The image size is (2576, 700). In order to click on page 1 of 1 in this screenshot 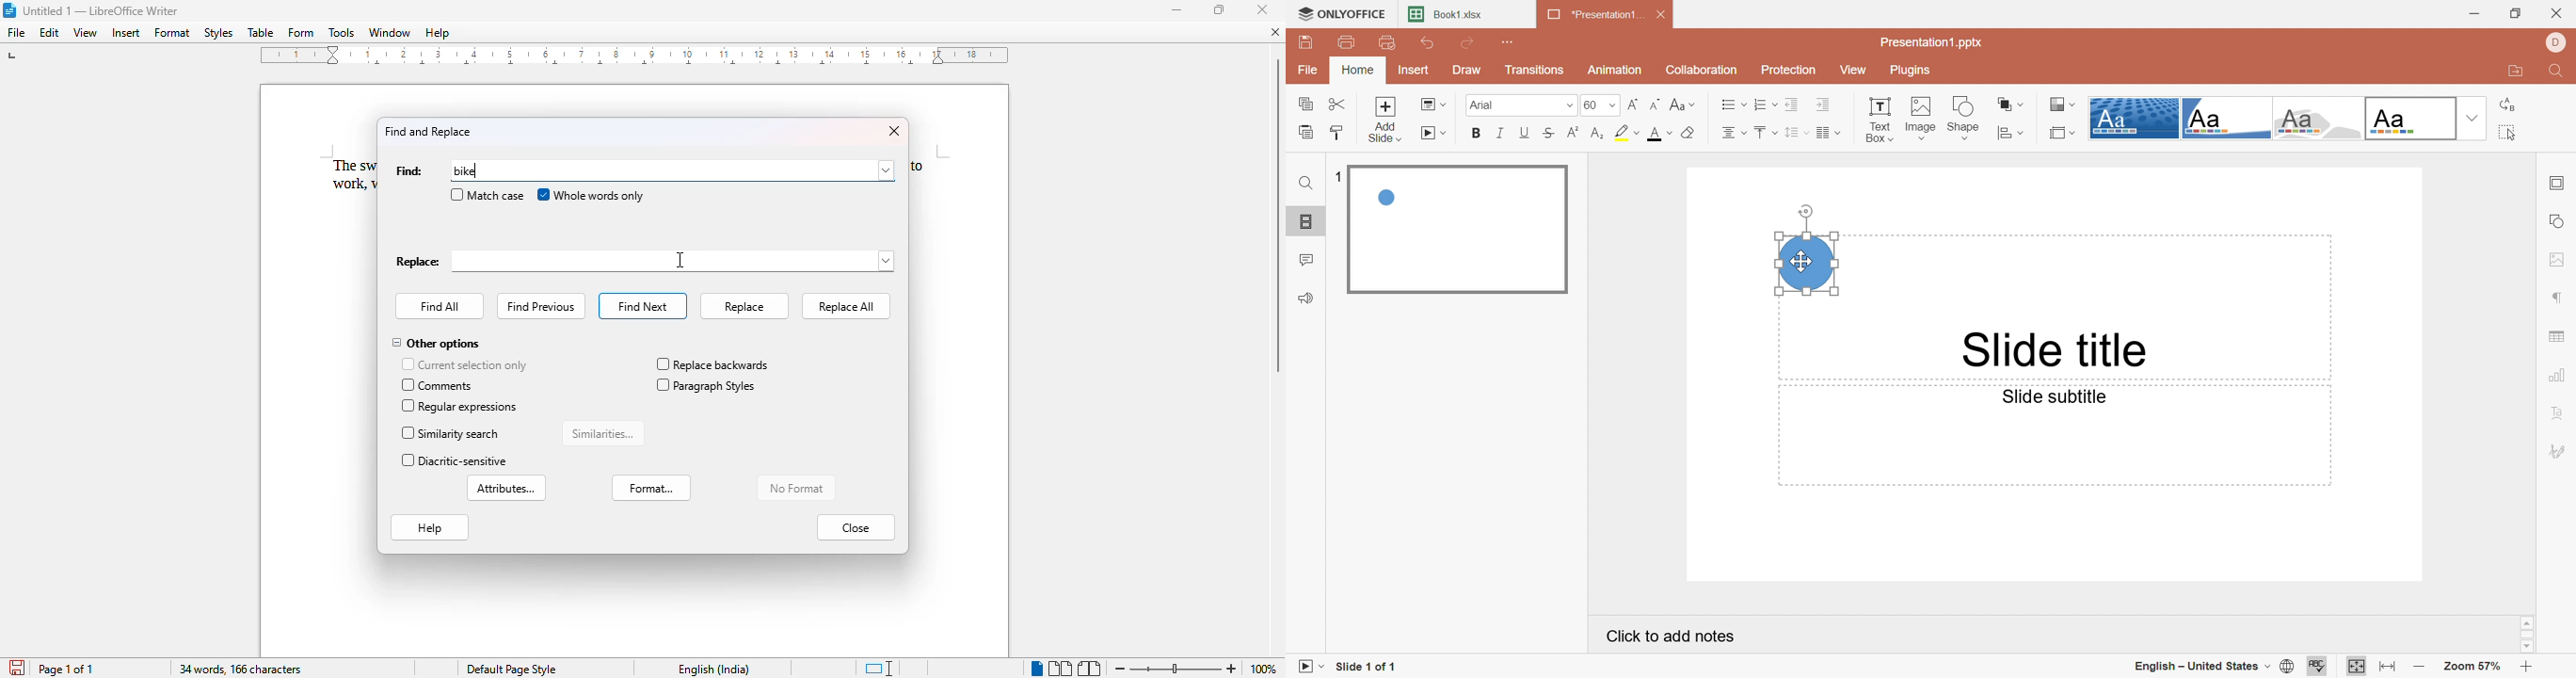, I will do `click(66, 669)`.